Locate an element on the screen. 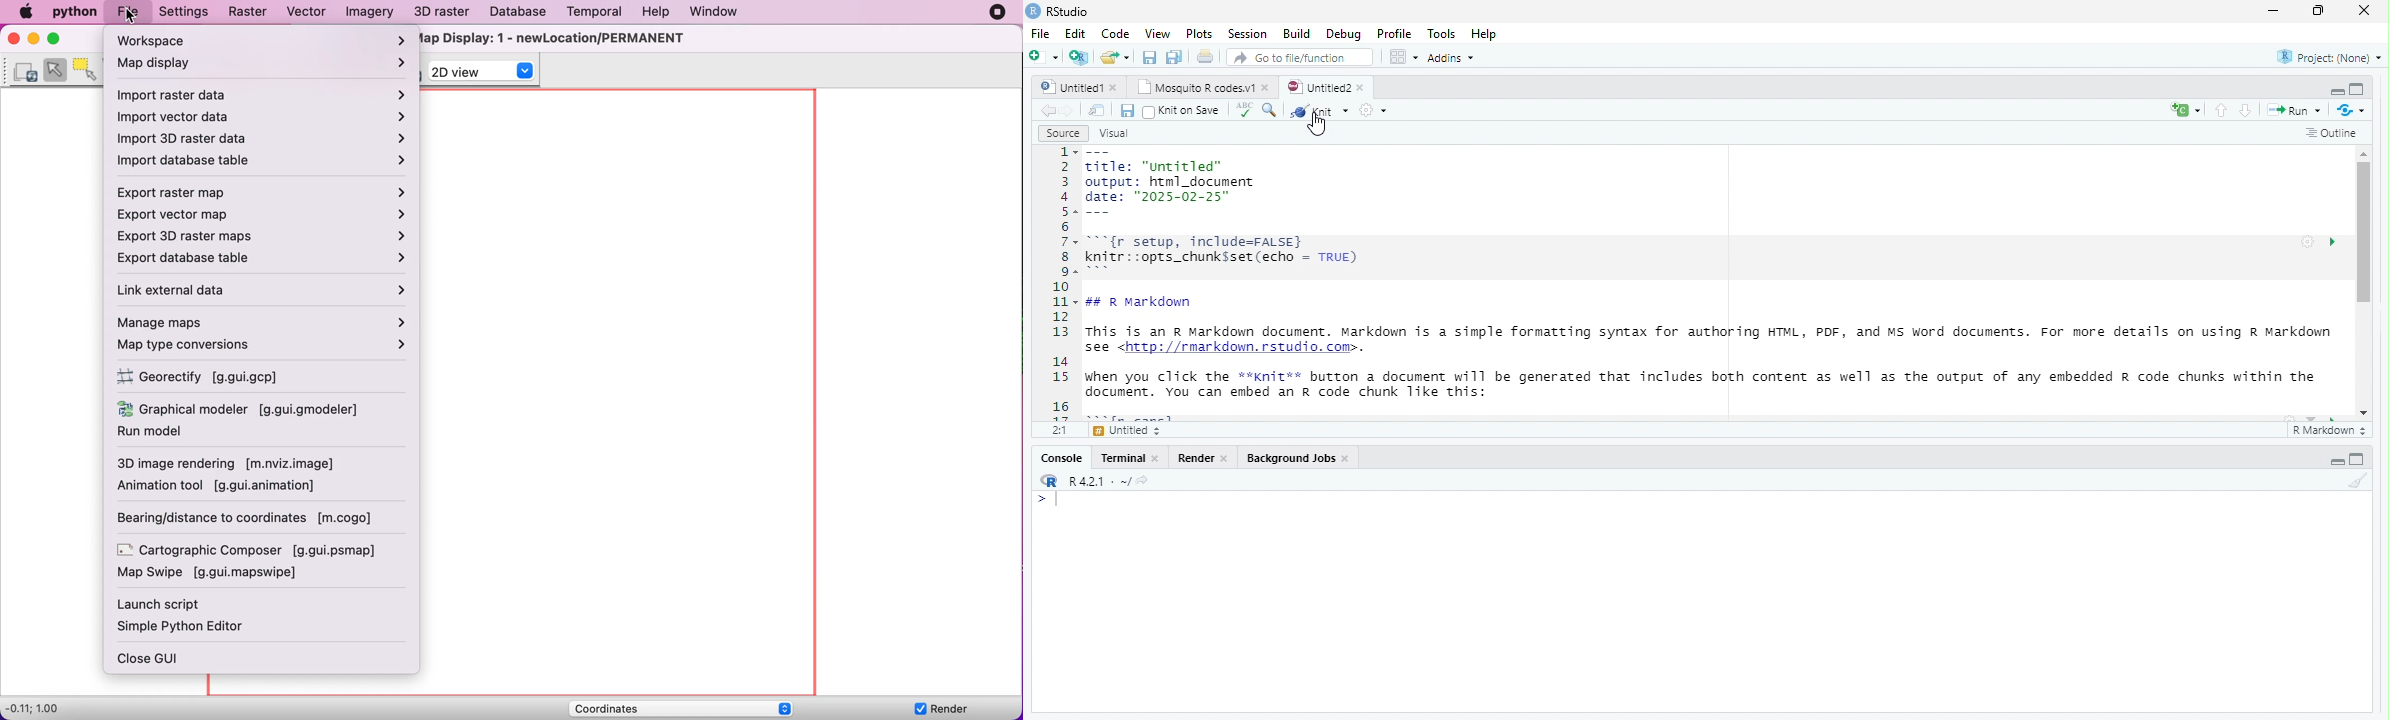 The height and width of the screenshot is (728, 2408). when you click the **knit** button a document will be generated that includes both content as well as the output of any embedded R code chunks within the document. You can embed an R code chunk like this is located at coordinates (1709, 385).